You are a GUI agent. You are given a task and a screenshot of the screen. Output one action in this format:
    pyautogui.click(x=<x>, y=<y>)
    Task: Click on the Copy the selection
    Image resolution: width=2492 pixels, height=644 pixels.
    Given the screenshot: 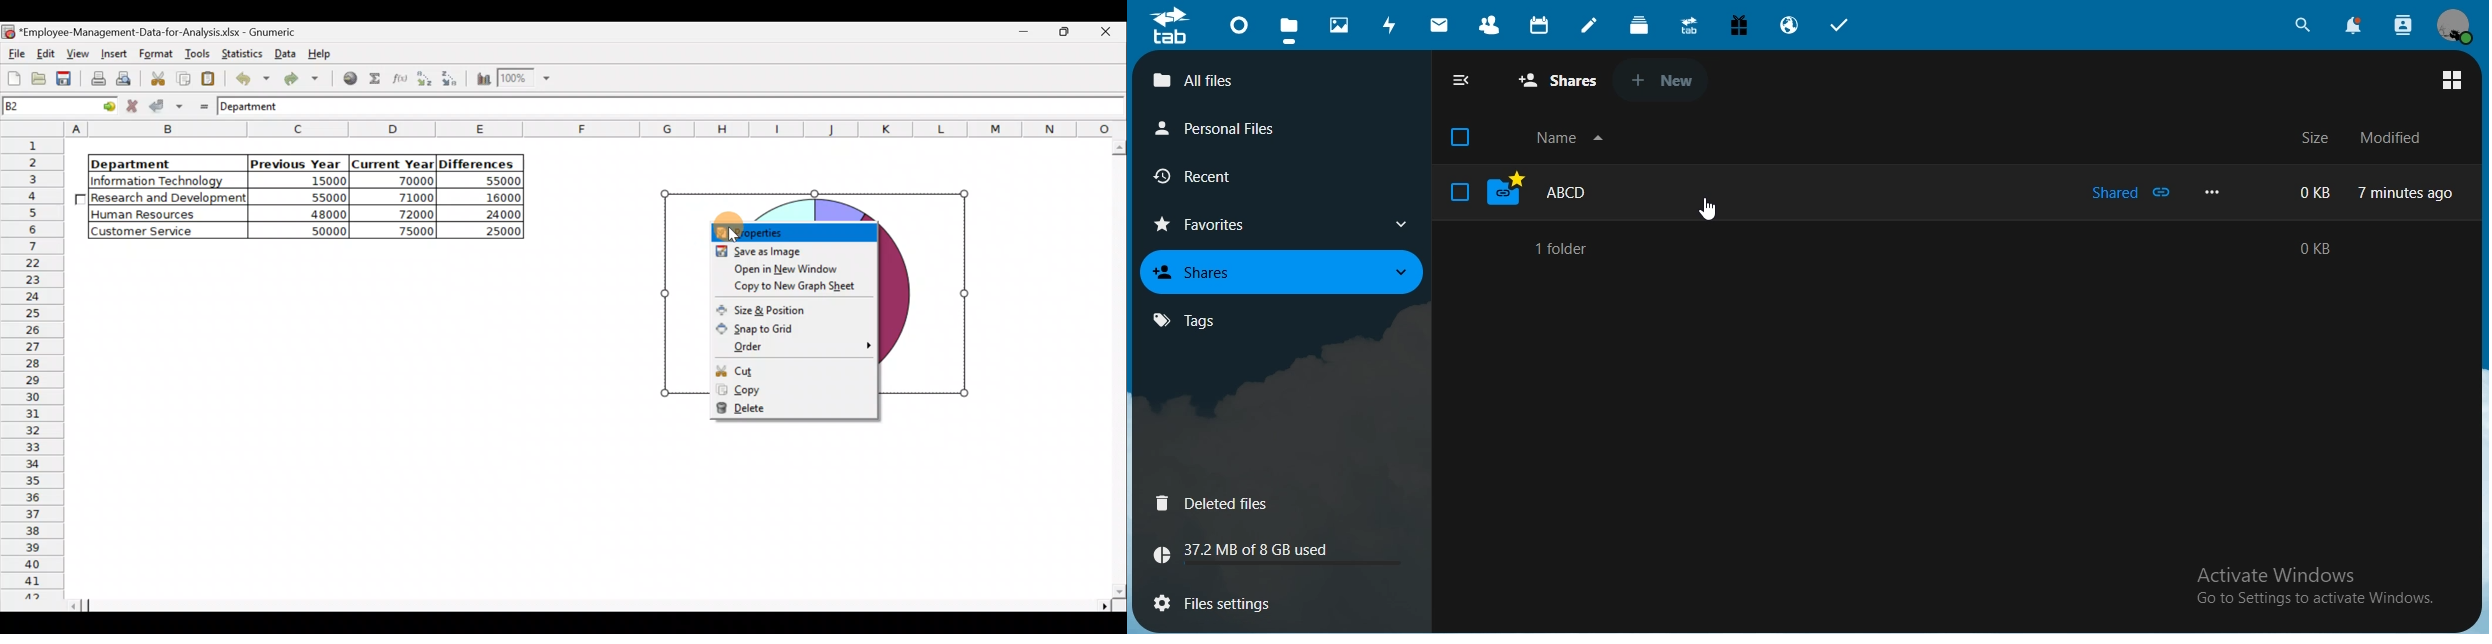 What is the action you would take?
    pyautogui.click(x=183, y=79)
    